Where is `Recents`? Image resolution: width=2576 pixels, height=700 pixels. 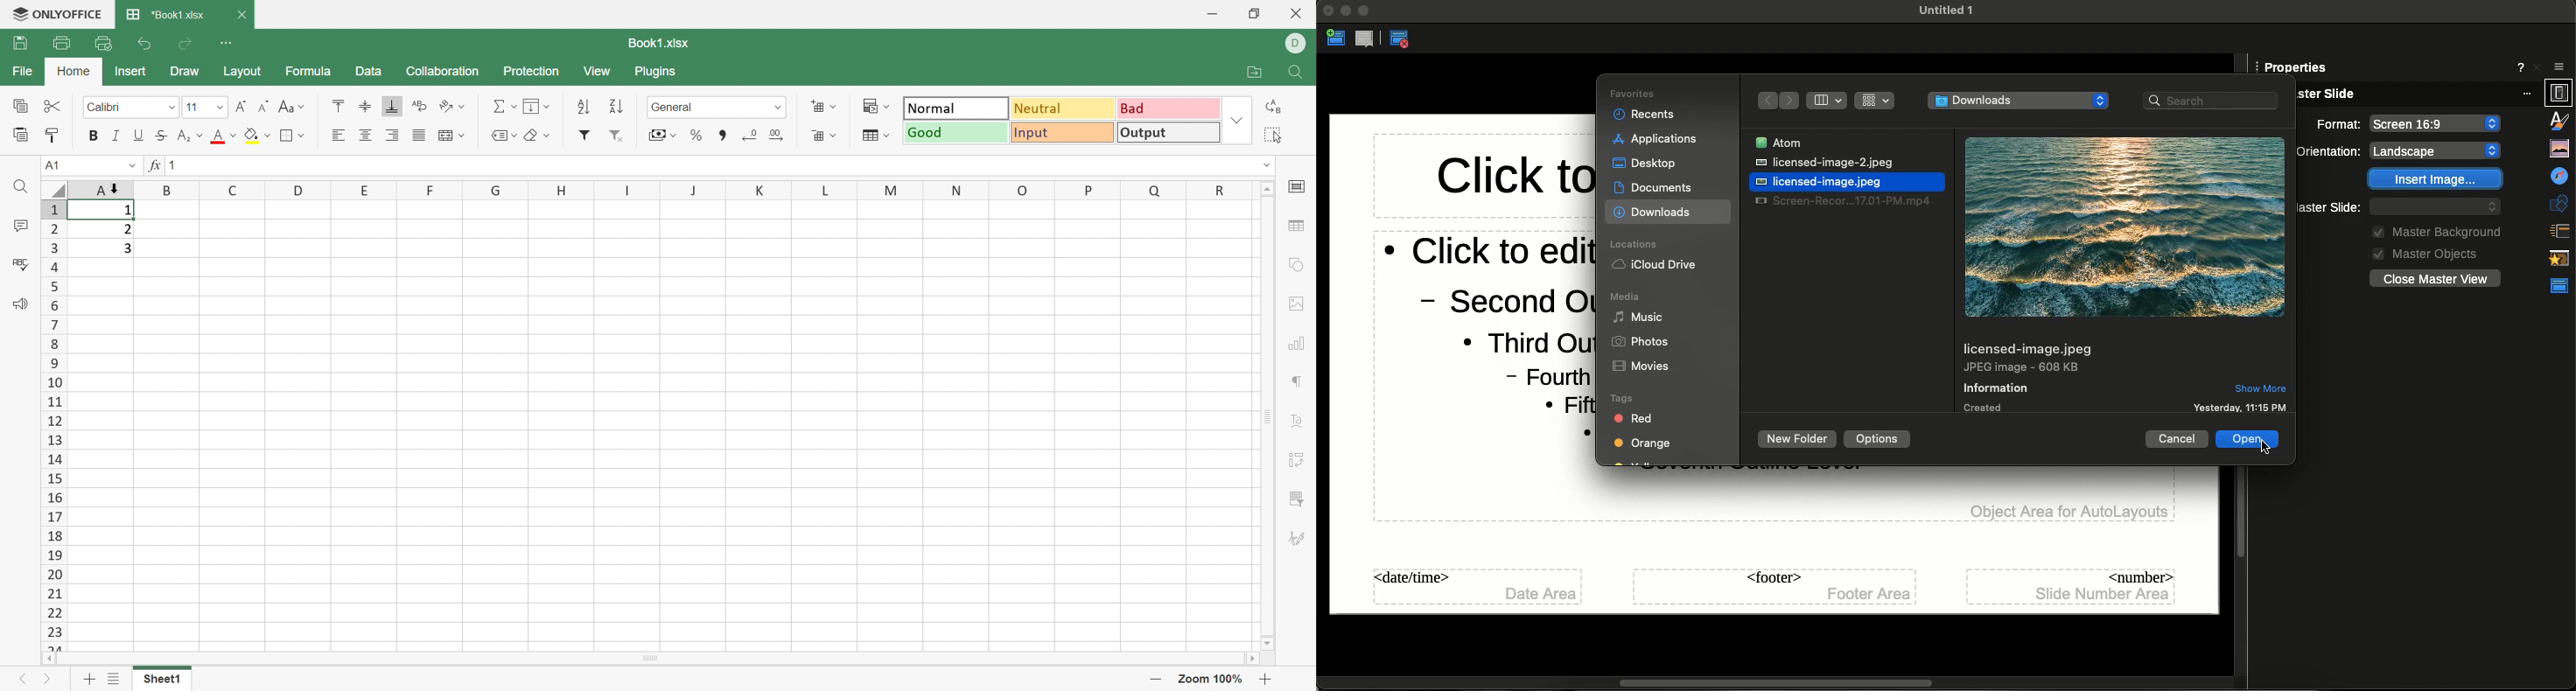
Recents is located at coordinates (1645, 115).